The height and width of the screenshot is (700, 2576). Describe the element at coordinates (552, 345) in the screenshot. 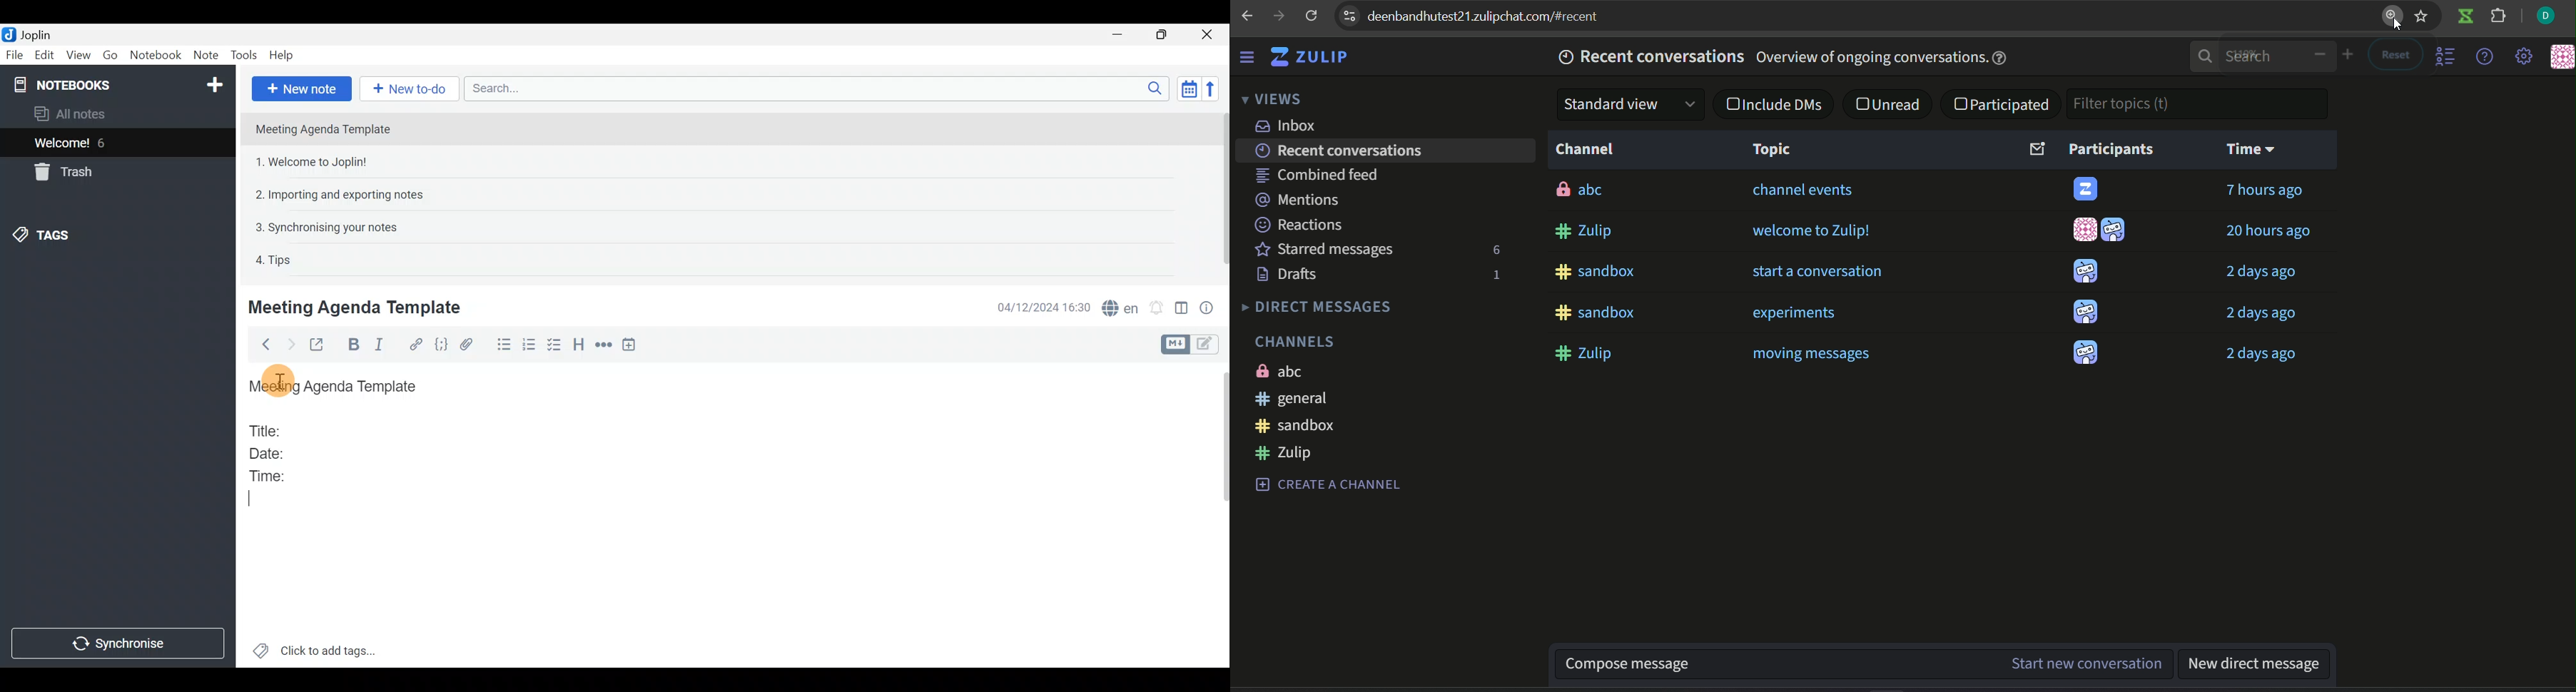

I see `Checkbox` at that location.